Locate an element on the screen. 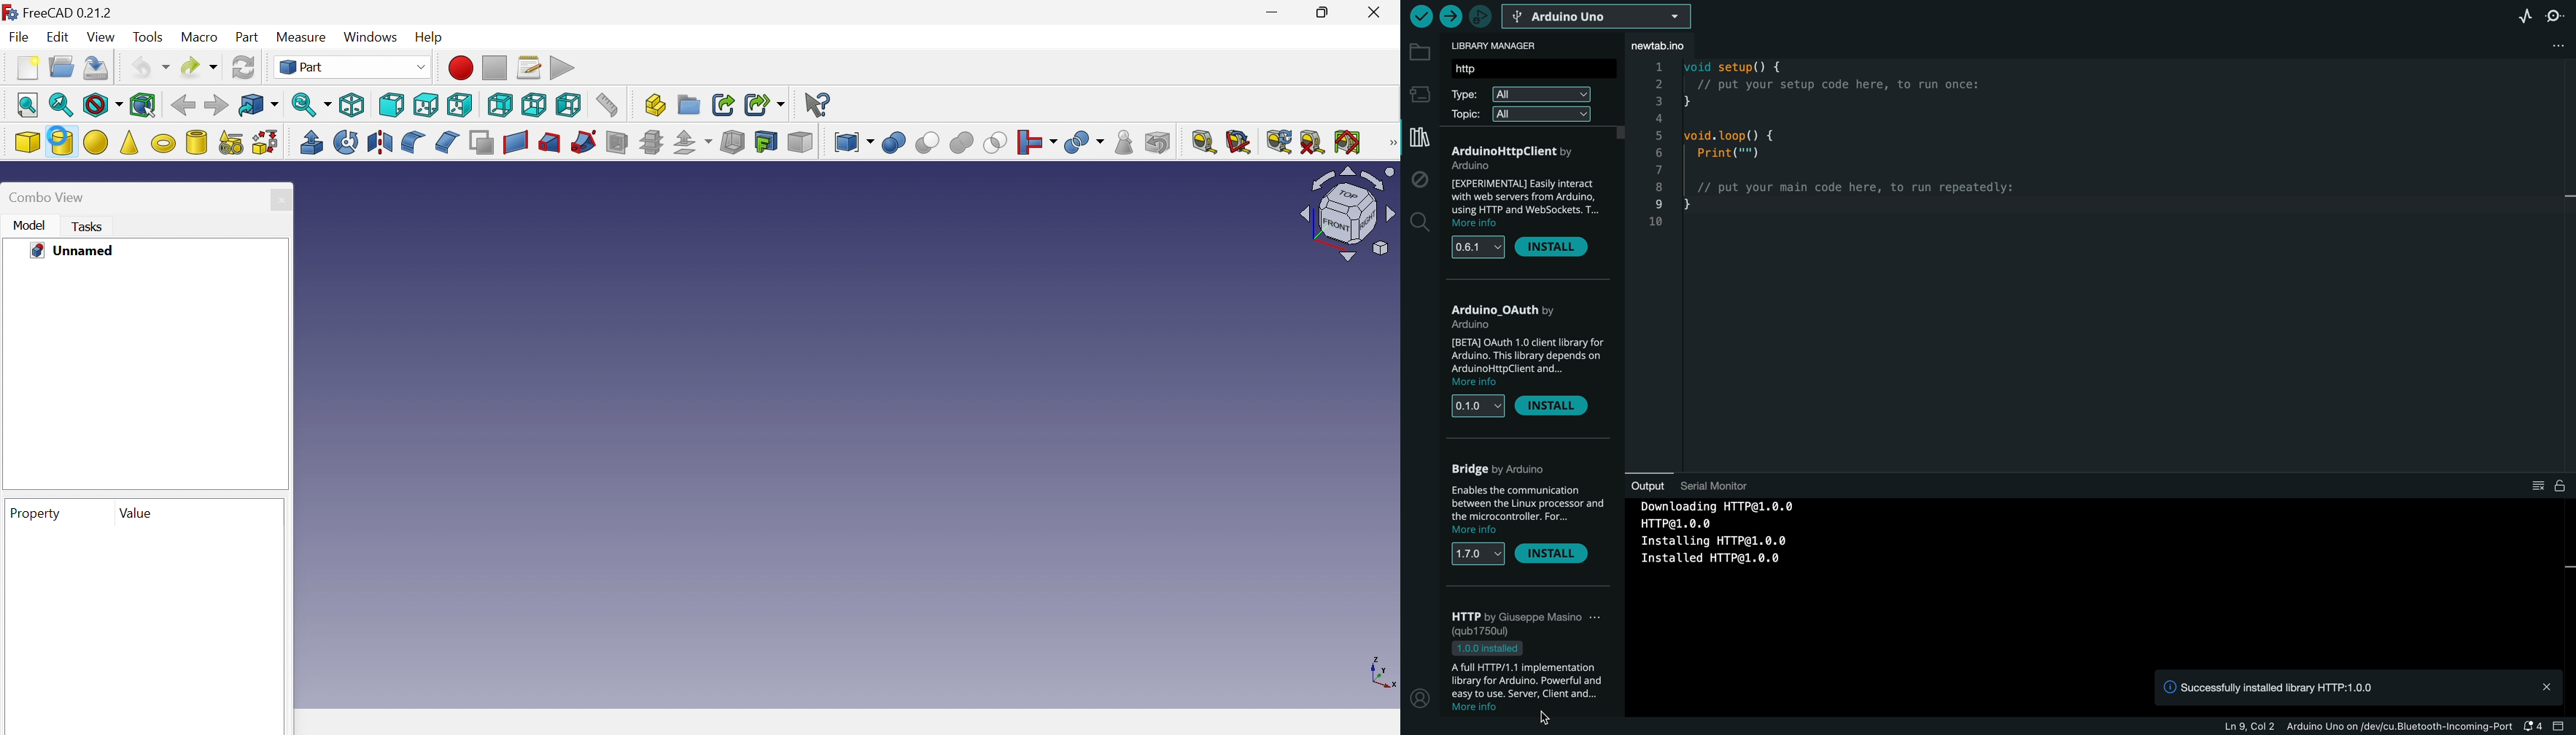 This screenshot has height=756, width=2576. Revolve is located at coordinates (347, 142).